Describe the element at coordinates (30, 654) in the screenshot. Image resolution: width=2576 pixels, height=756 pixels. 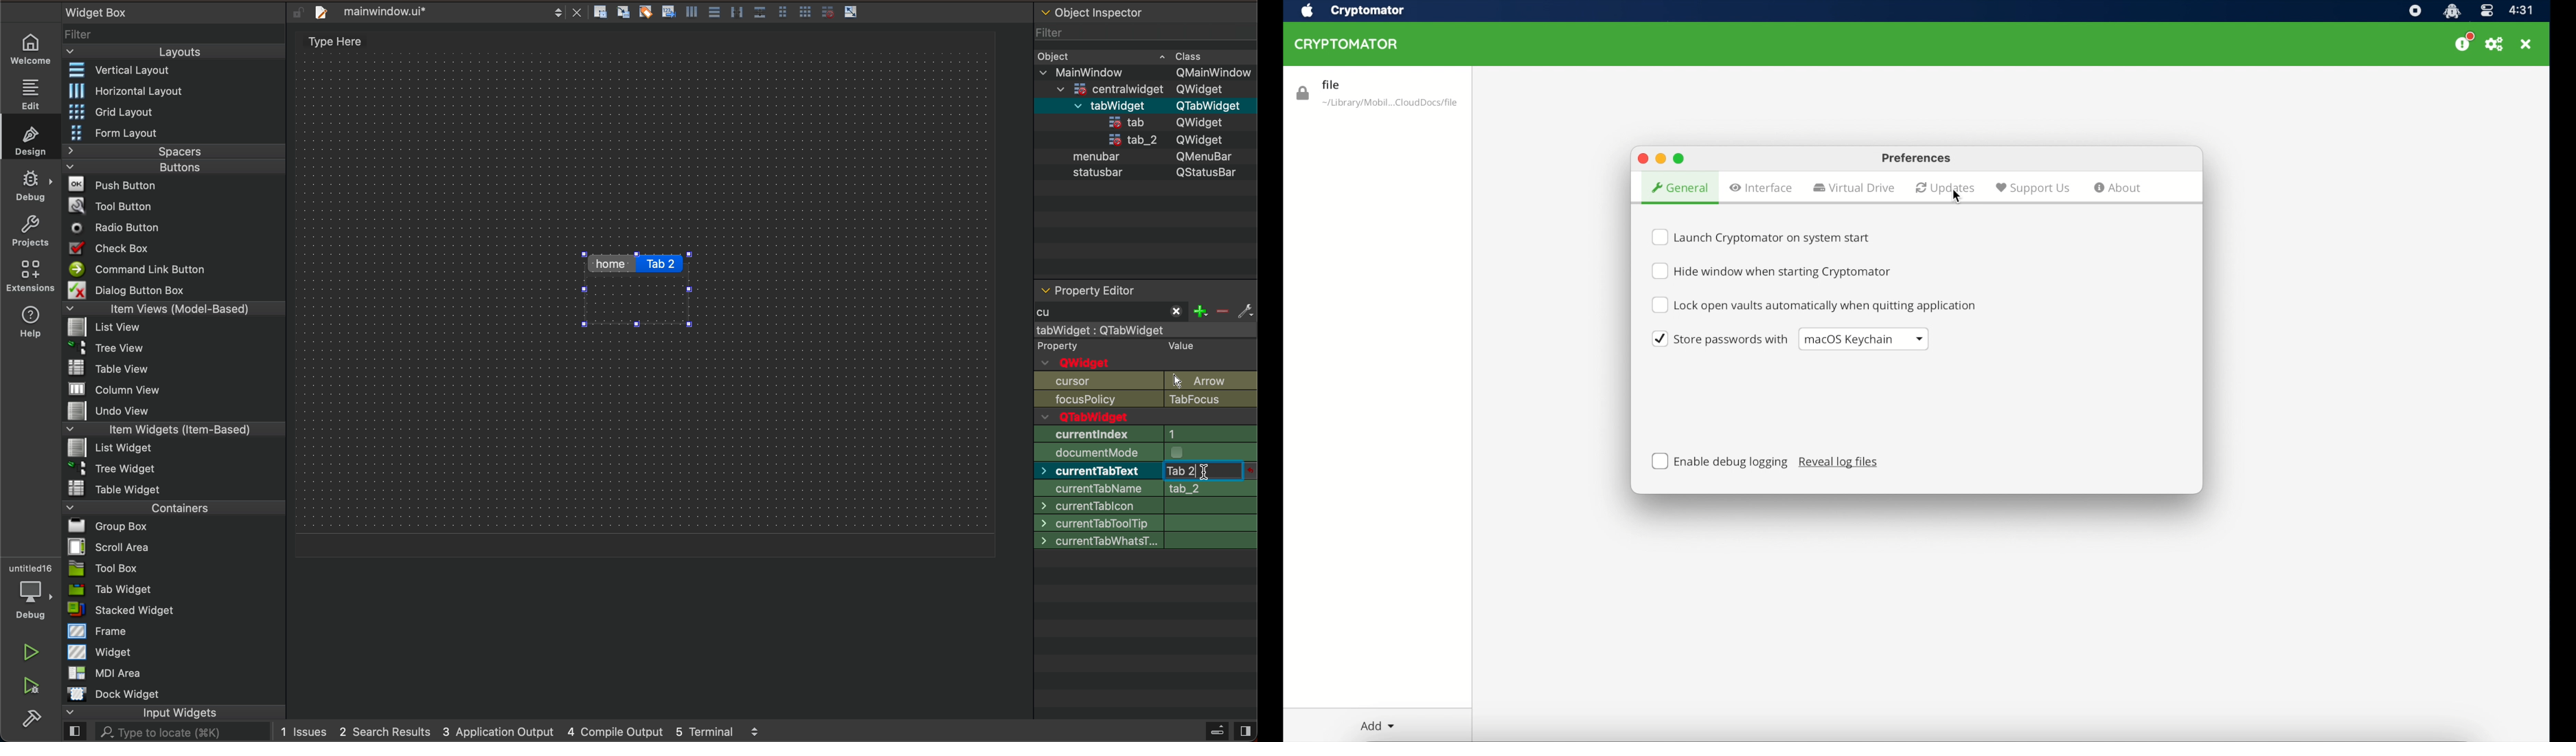
I see `play` at that location.